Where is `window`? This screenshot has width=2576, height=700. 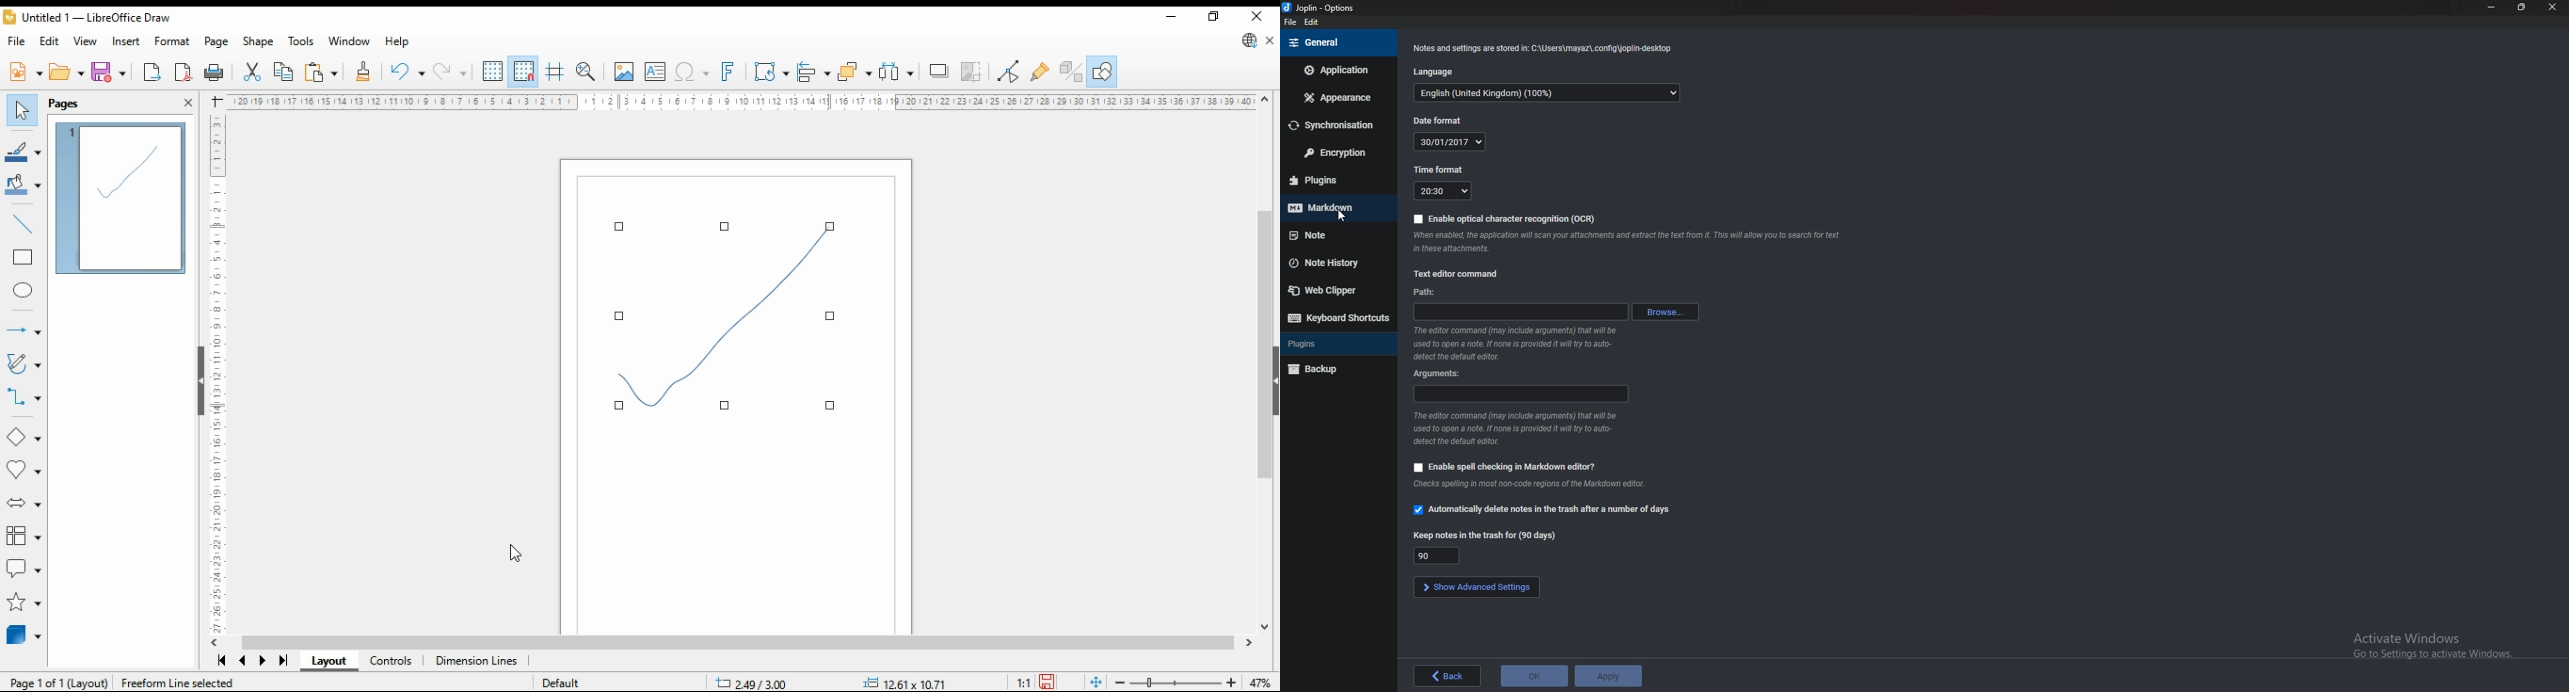
window is located at coordinates (349, 41).